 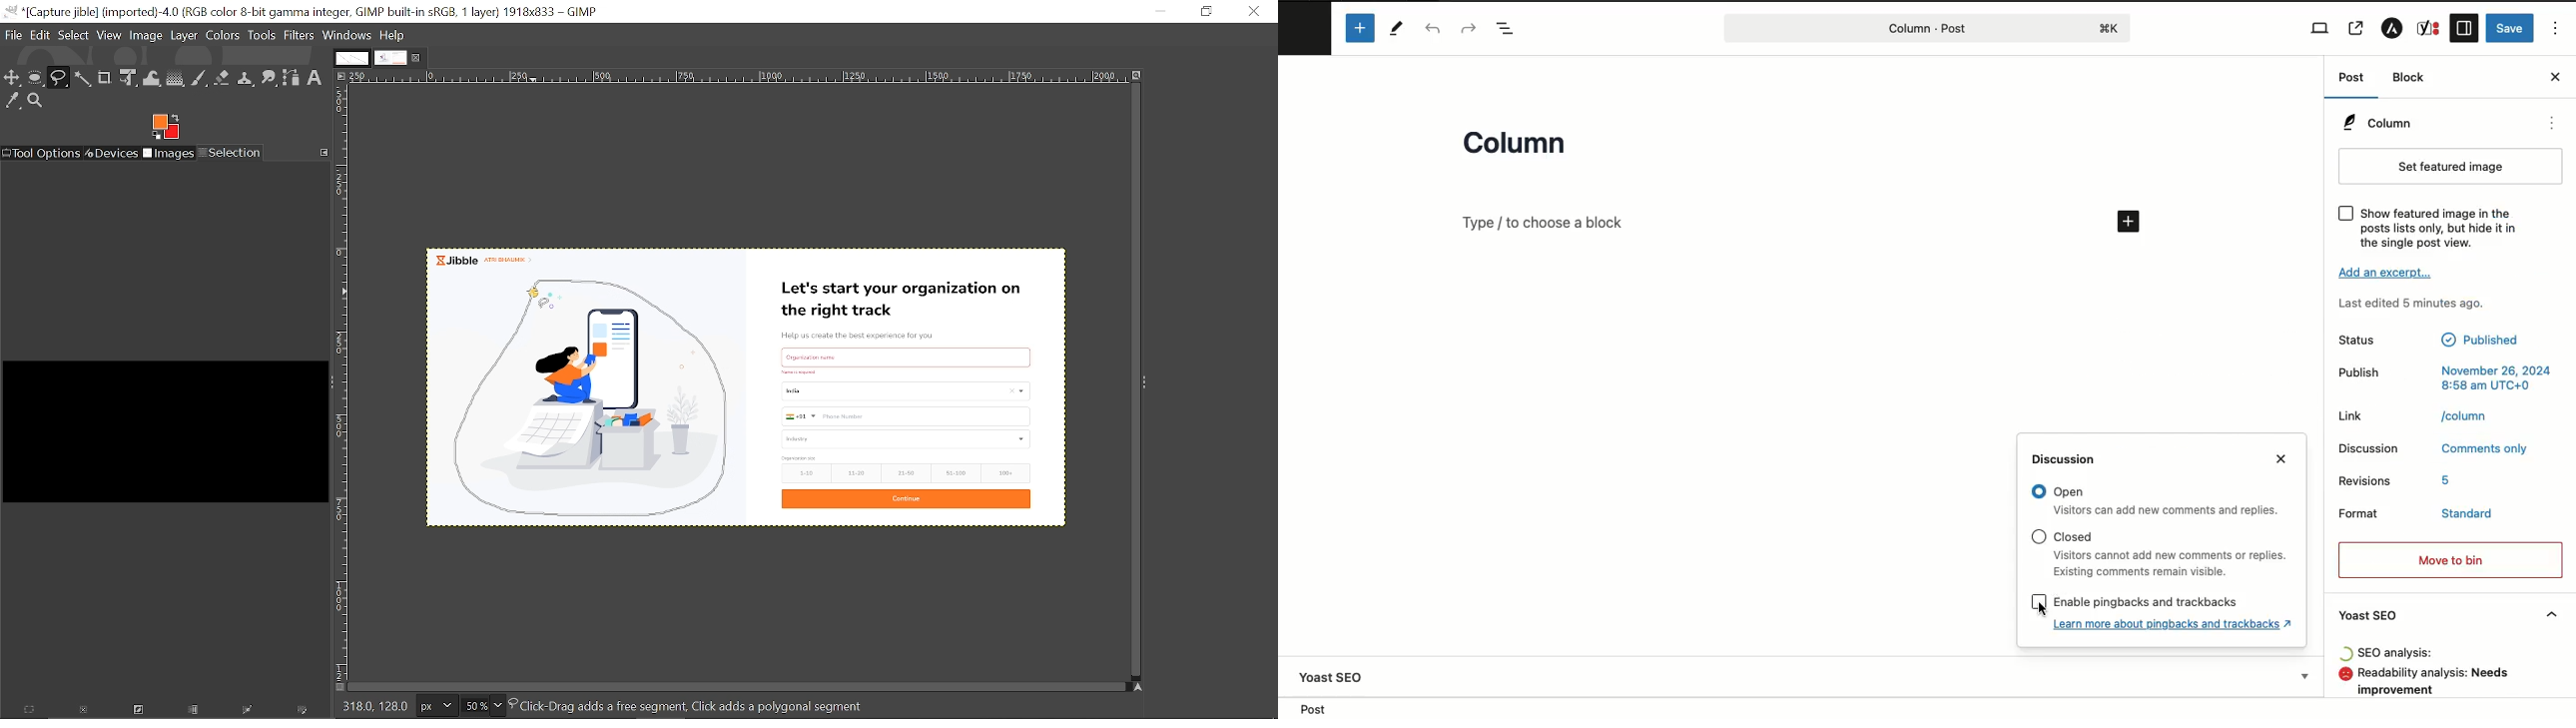 I want to click on Closed, so click(x=2171, y=564).